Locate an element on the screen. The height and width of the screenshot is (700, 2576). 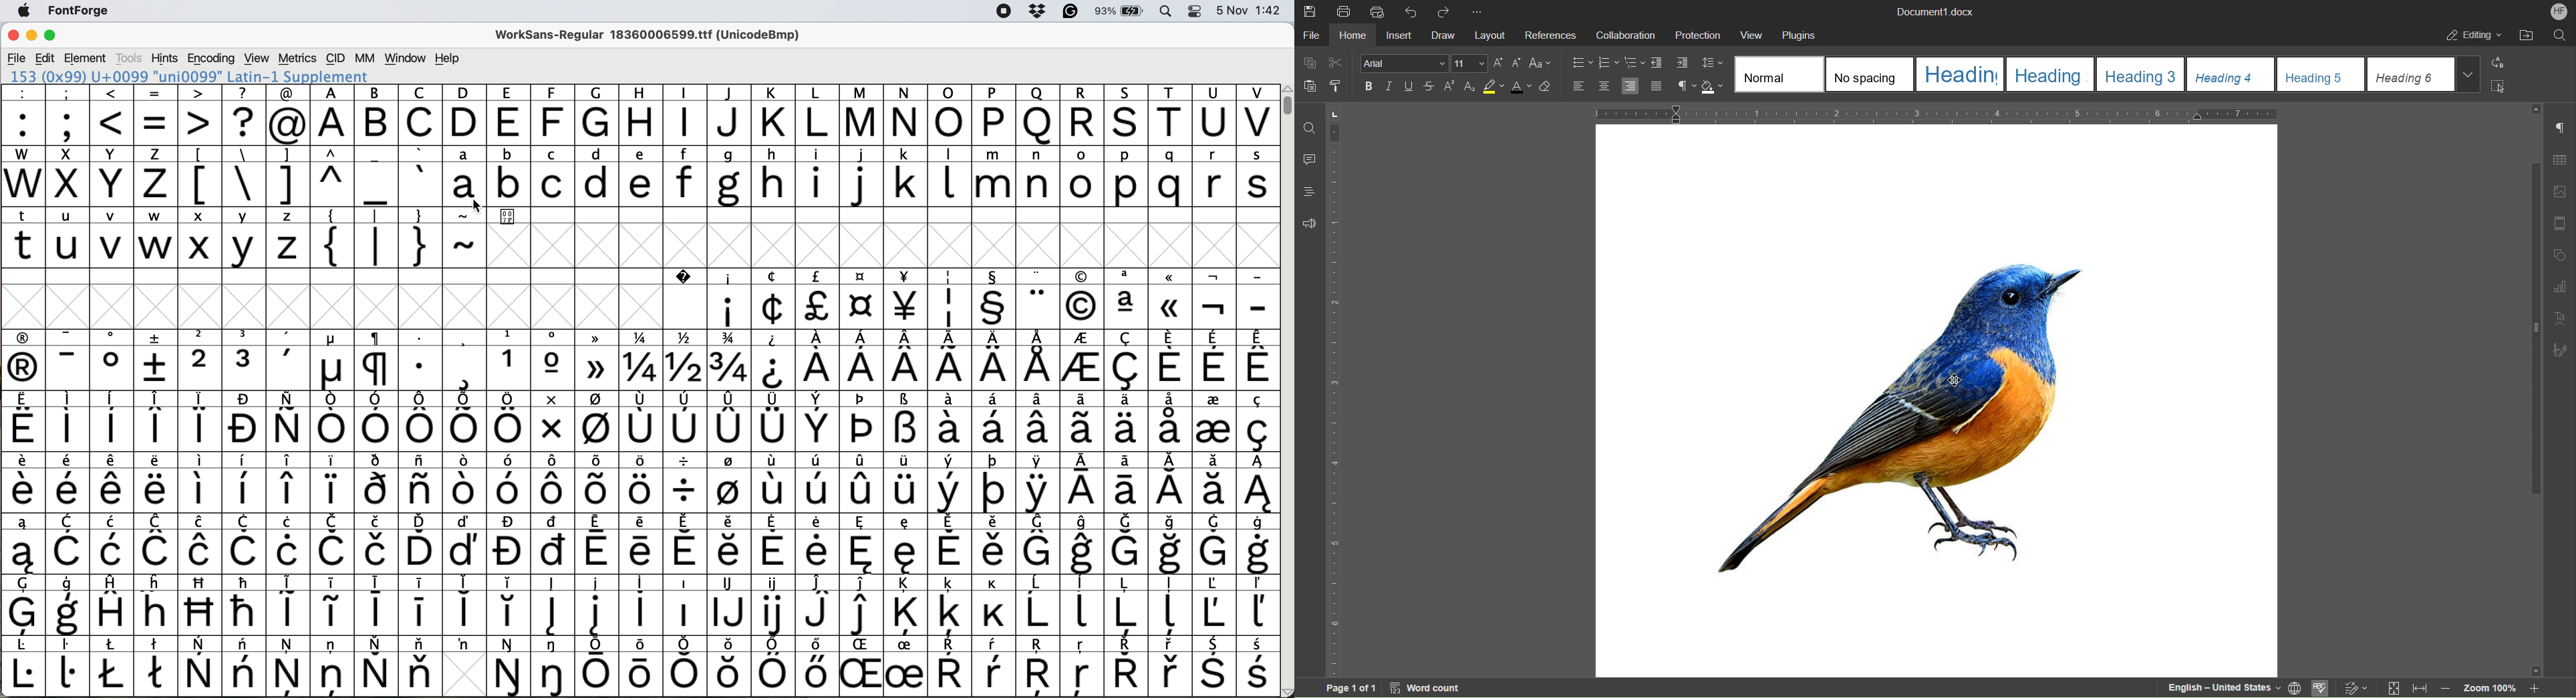
symbol is located at coordinates (23, 667).